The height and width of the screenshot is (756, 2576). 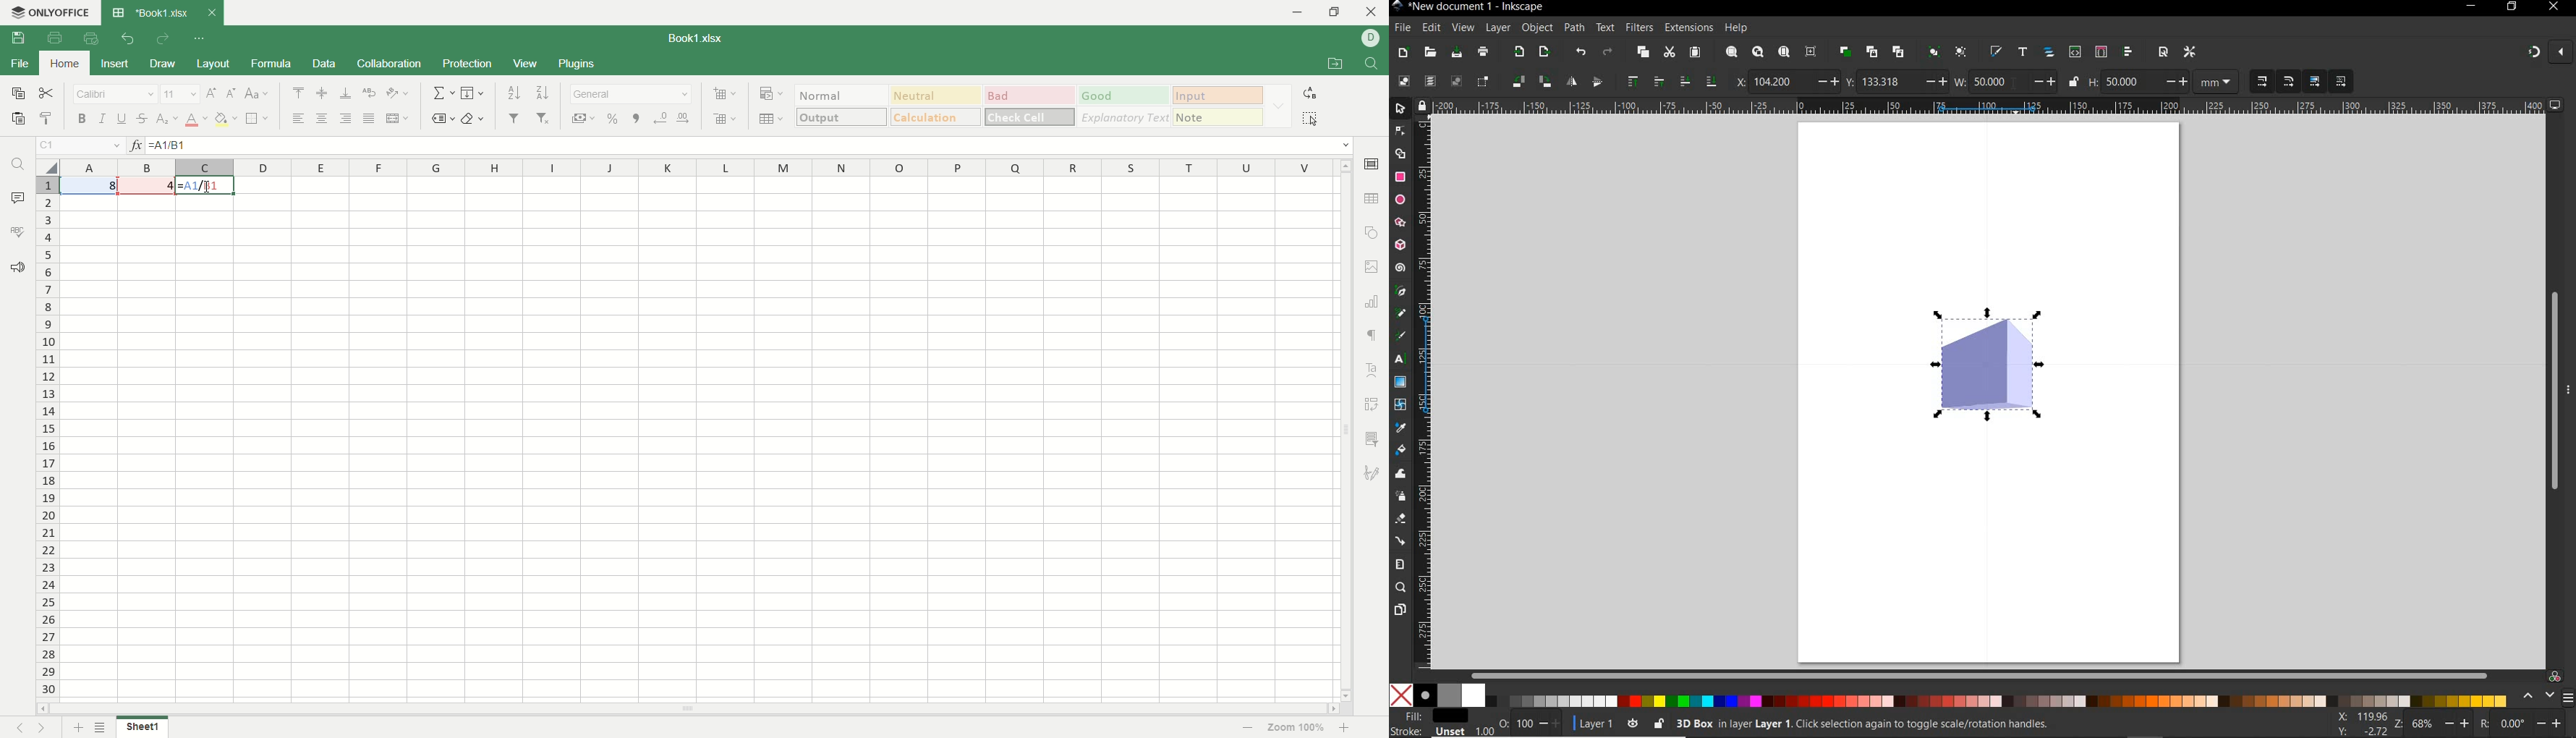 What do you see at coordinates (1657, 722) in the screenshot?
I see `lock/unlock` at bounding box center [1657, 722].